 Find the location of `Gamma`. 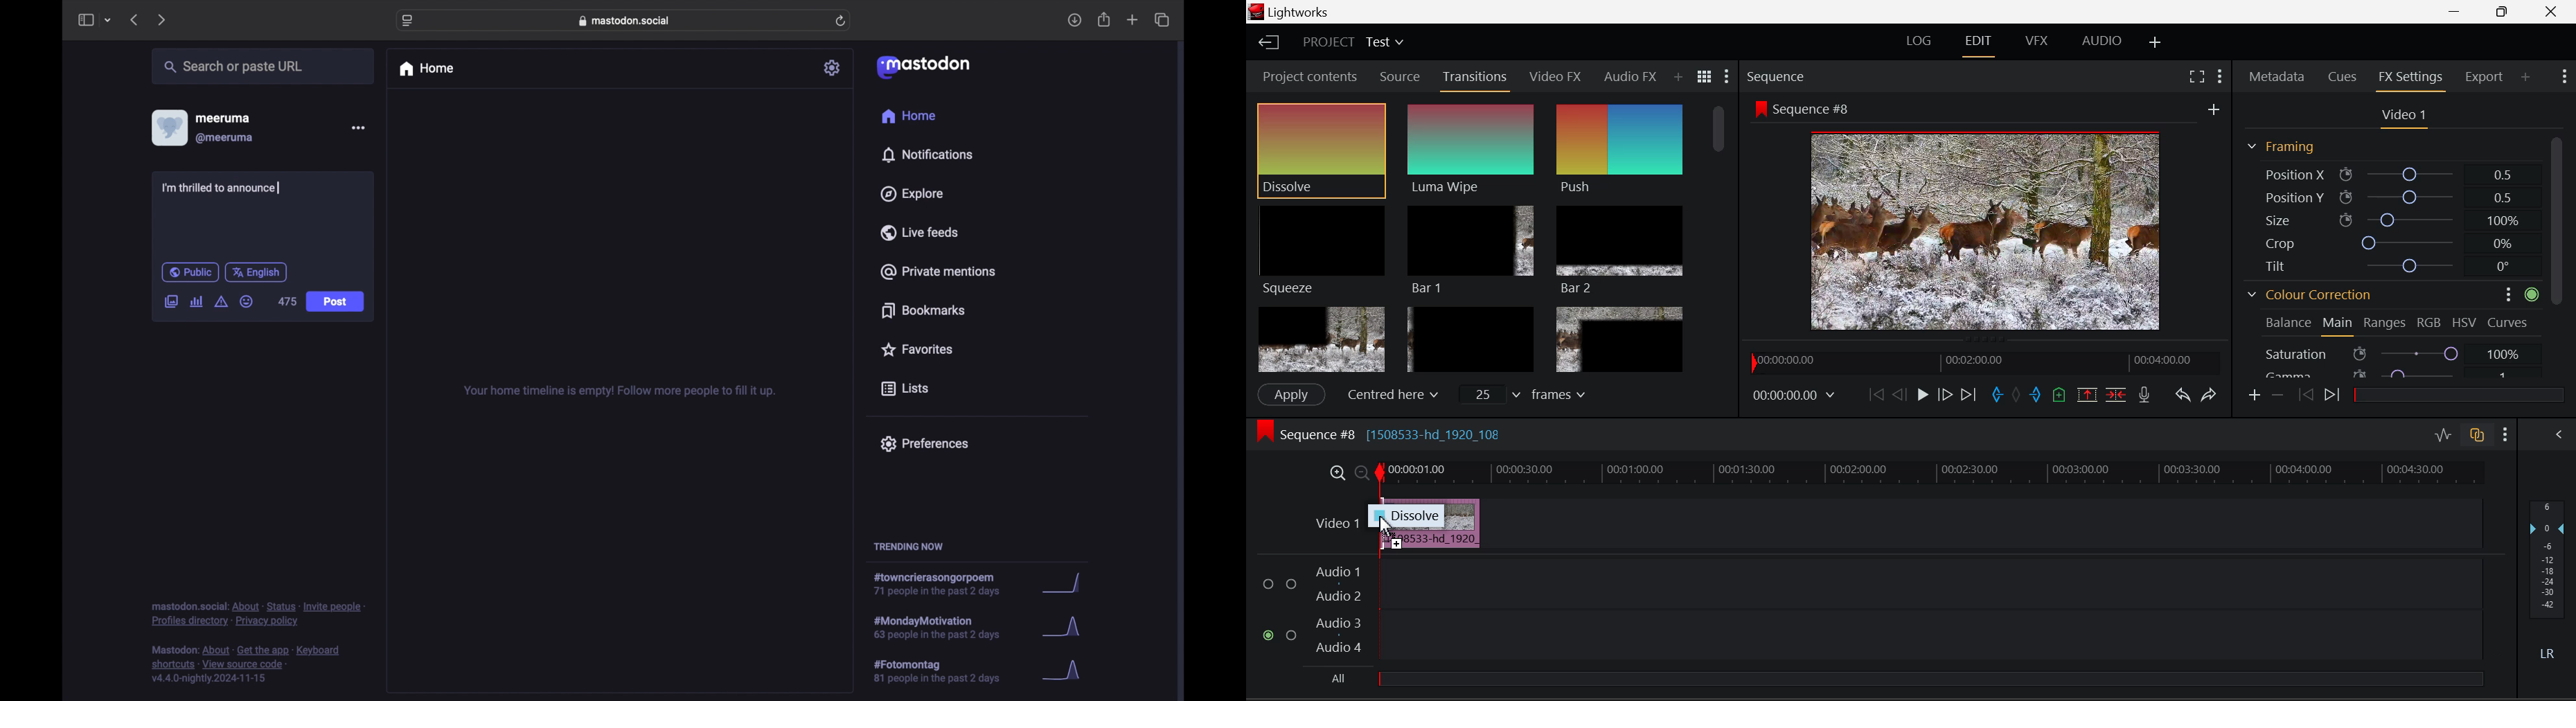

Gamma is located at coordinates (2388, 373).